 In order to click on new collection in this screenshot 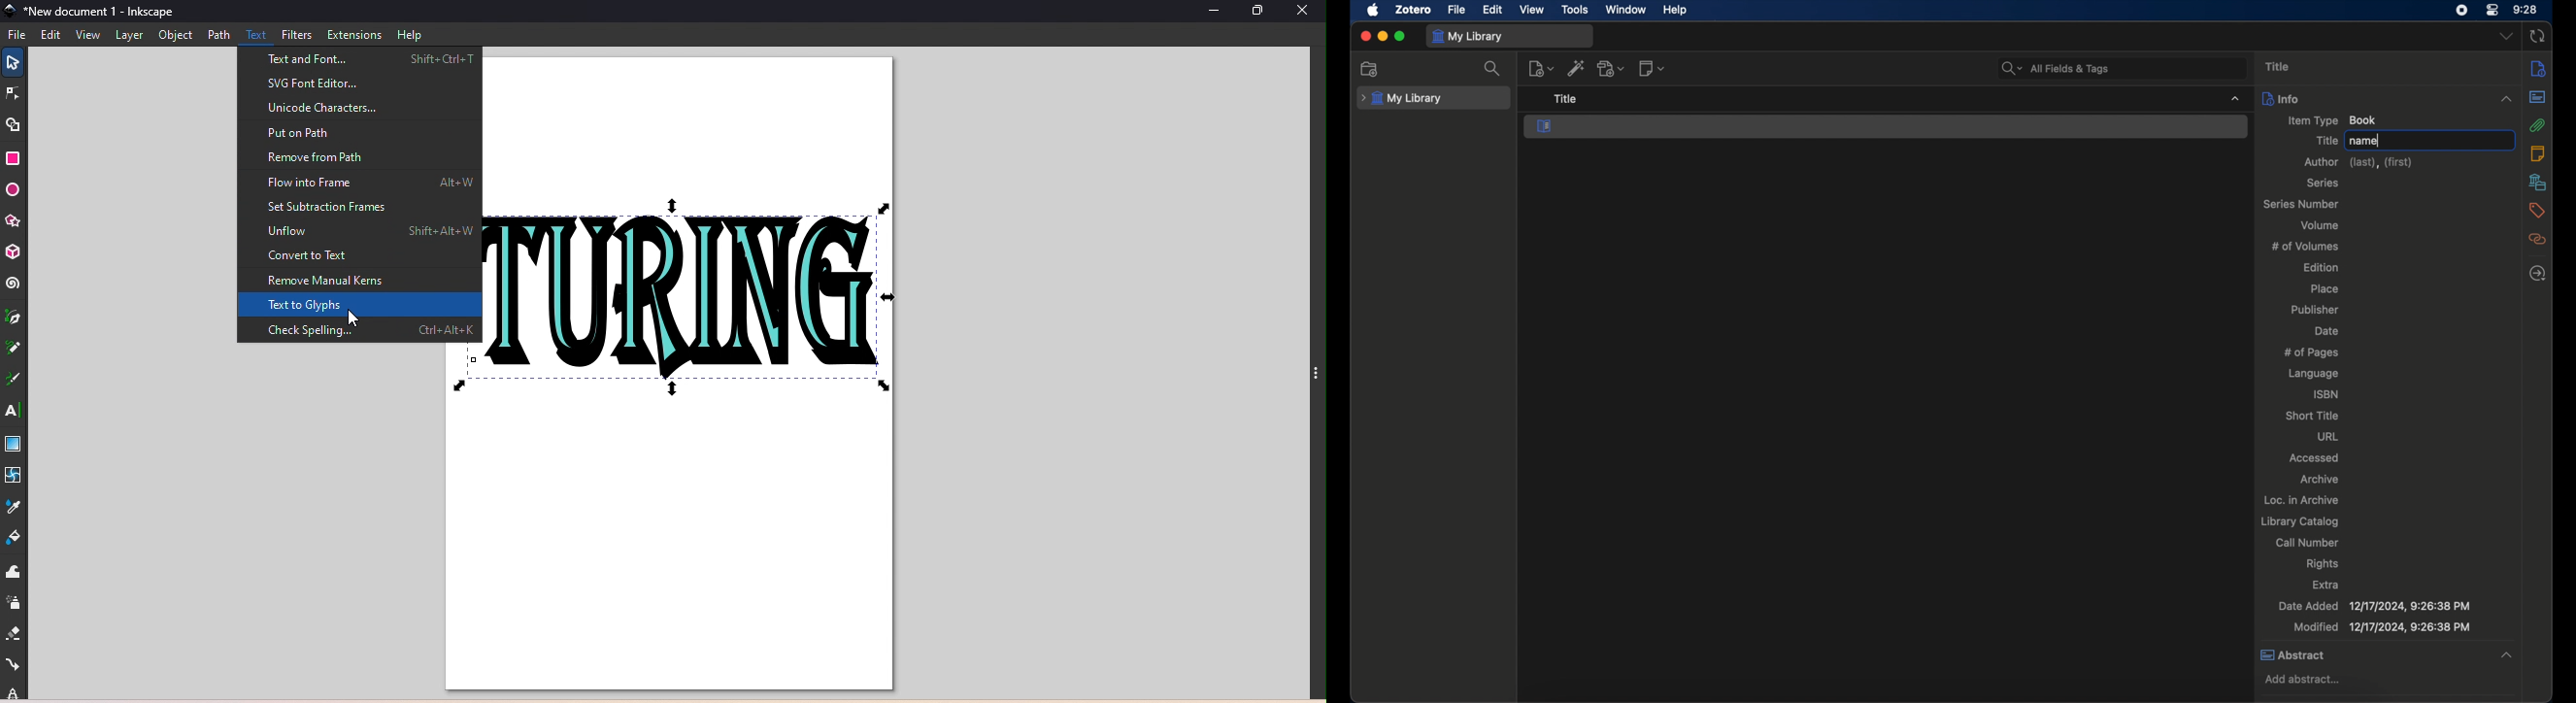, I will do `click(1369, 68)`.